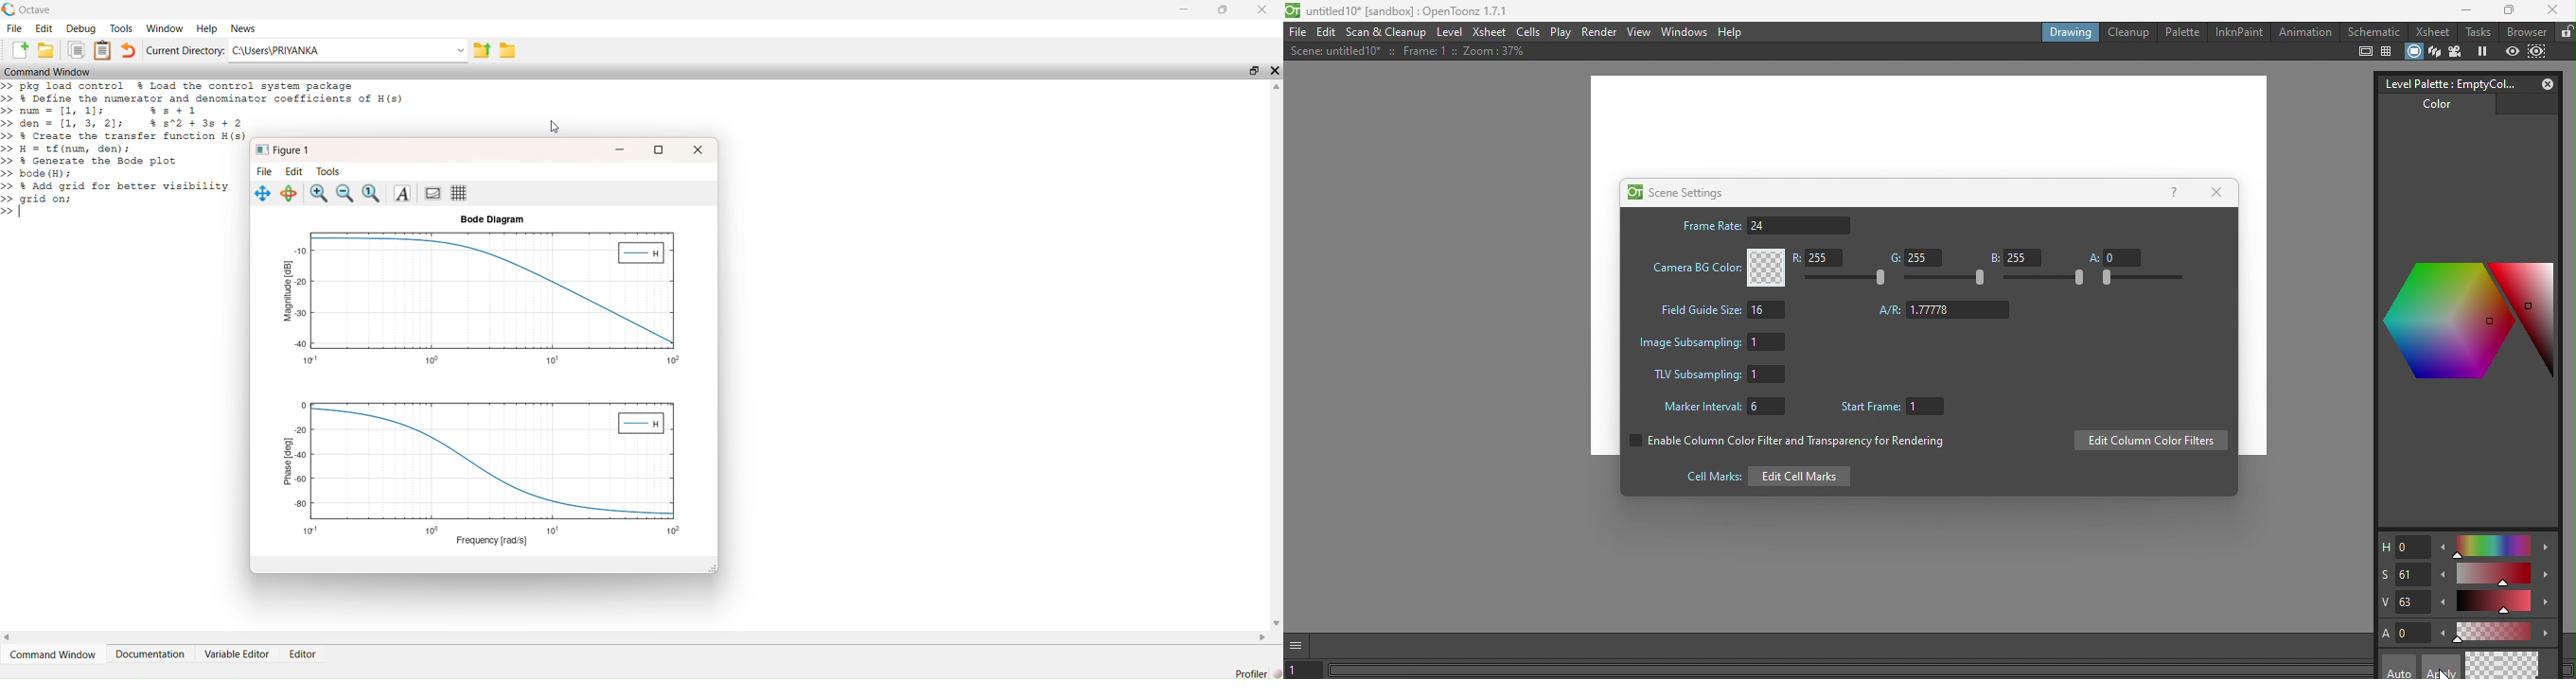 Image resolution: width=2576 pixels, height=700 pixels. What do you see at coordinates (2443, 578) in the screenshot?
I see `Decrease` at bounding box center [2443, 578].